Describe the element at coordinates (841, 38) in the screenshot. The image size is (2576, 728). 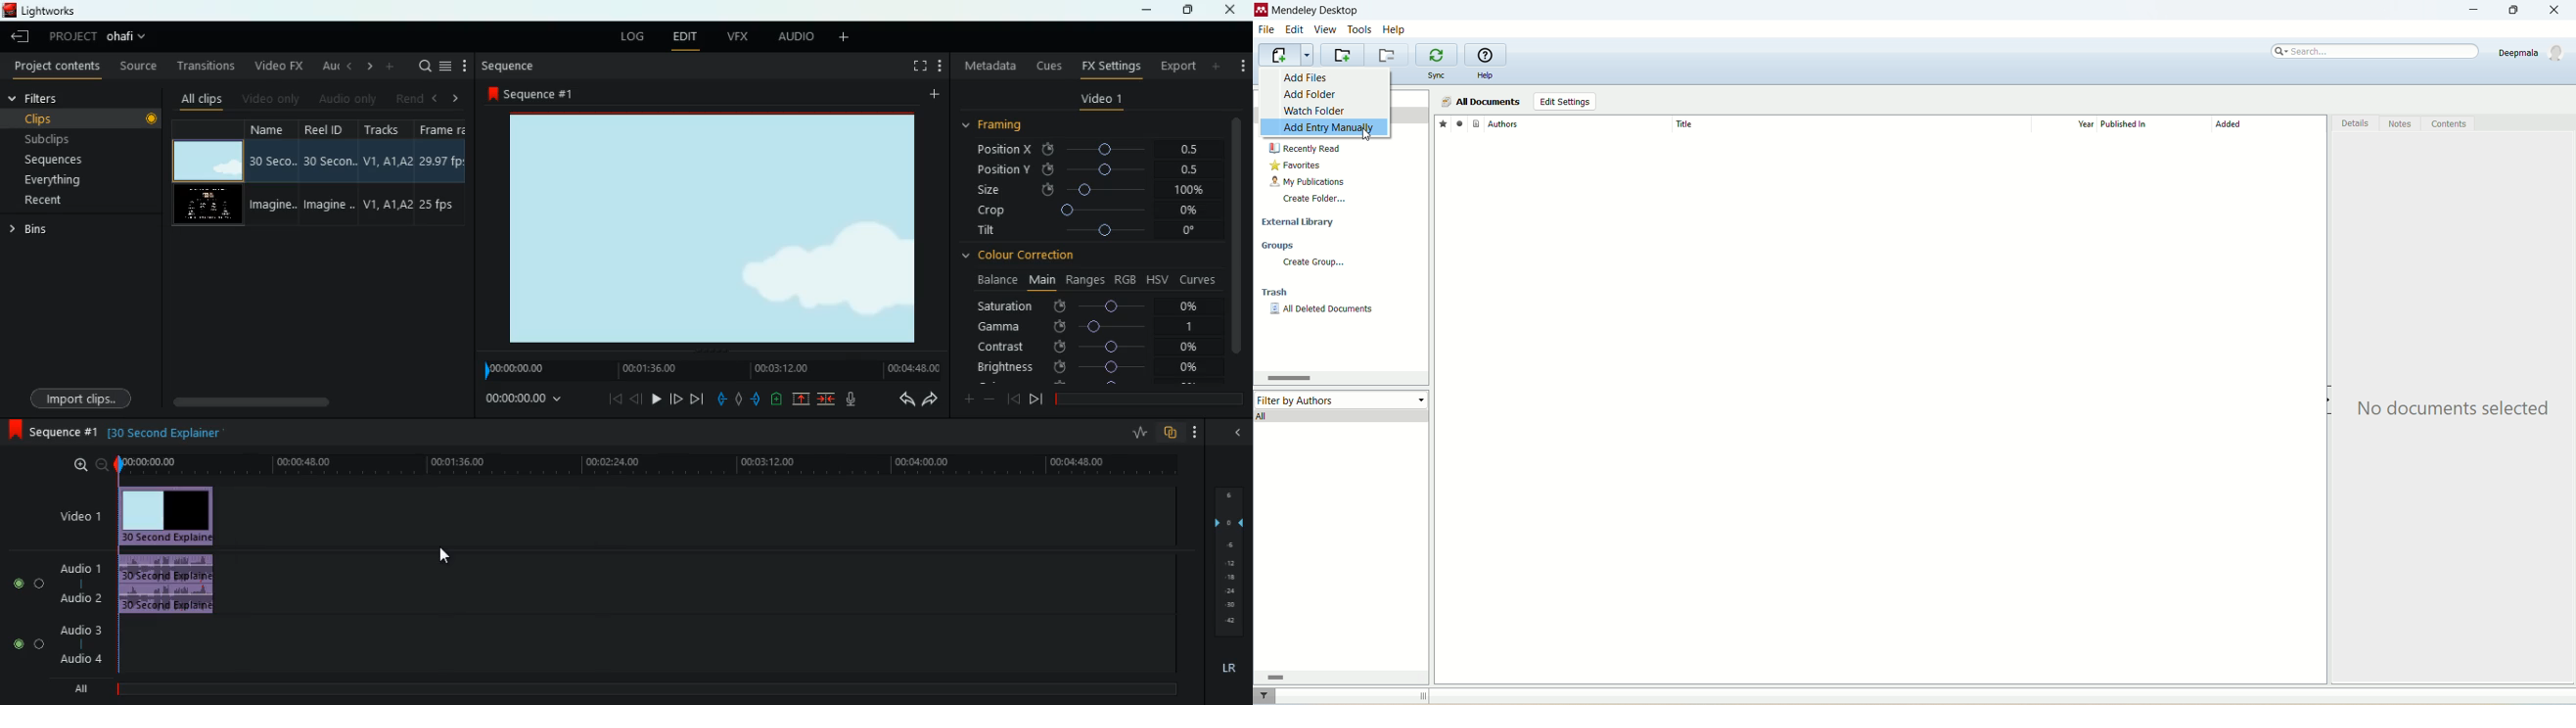
I see `add` at that location.